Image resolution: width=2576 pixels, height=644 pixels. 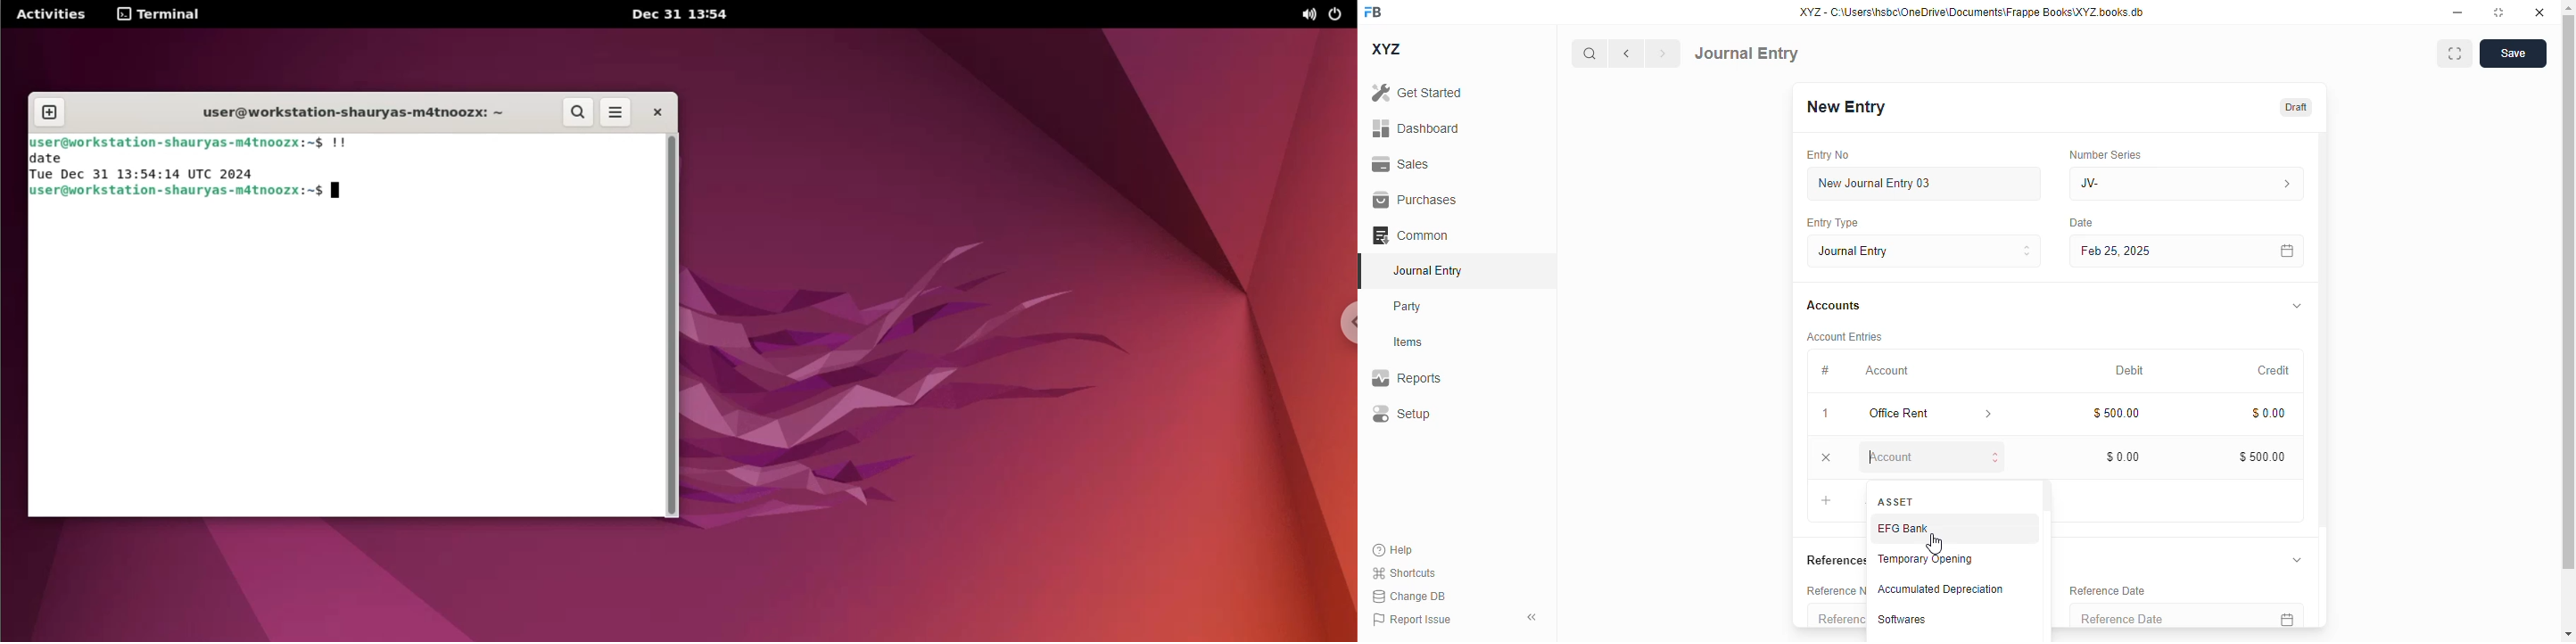 What do you see at coordinates (2295, 307) in the screenshot?
I see `toggle expand/collapse` at bounding box center [2295, 307].